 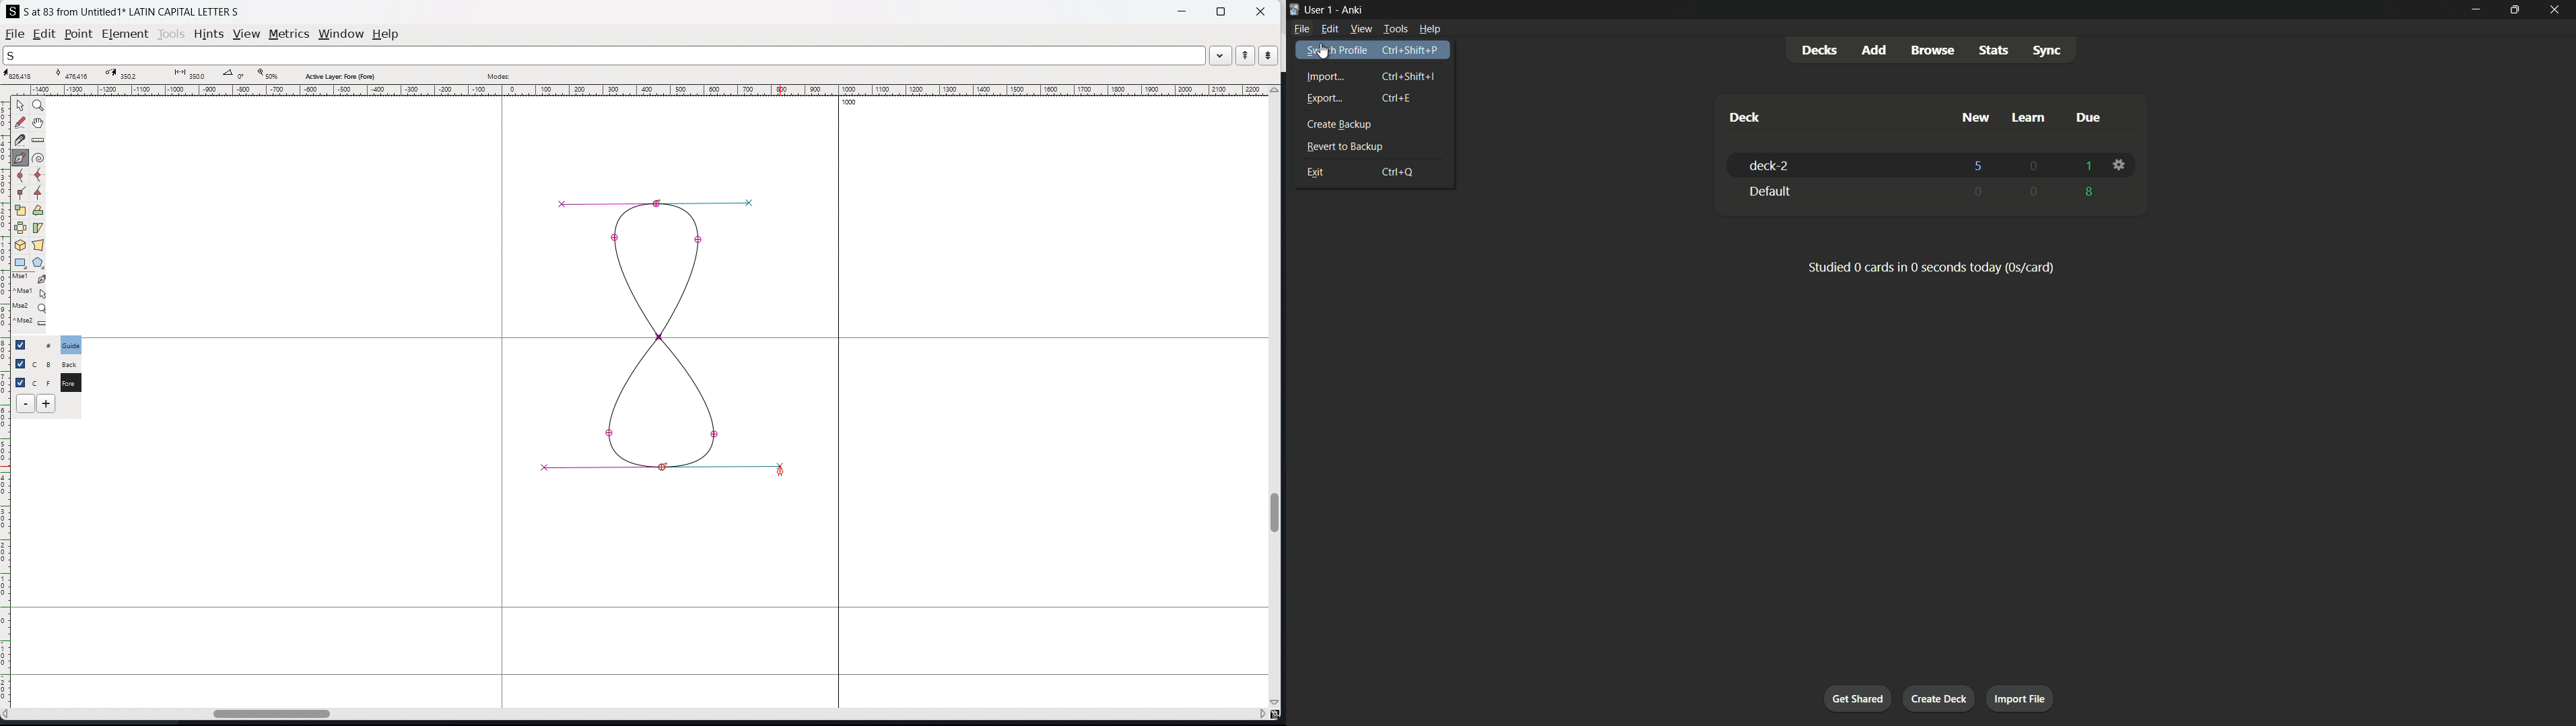 What do you see at coordinates (2034, 167) in the screenshot?
I see `0` at bounding box center [2034, 167].